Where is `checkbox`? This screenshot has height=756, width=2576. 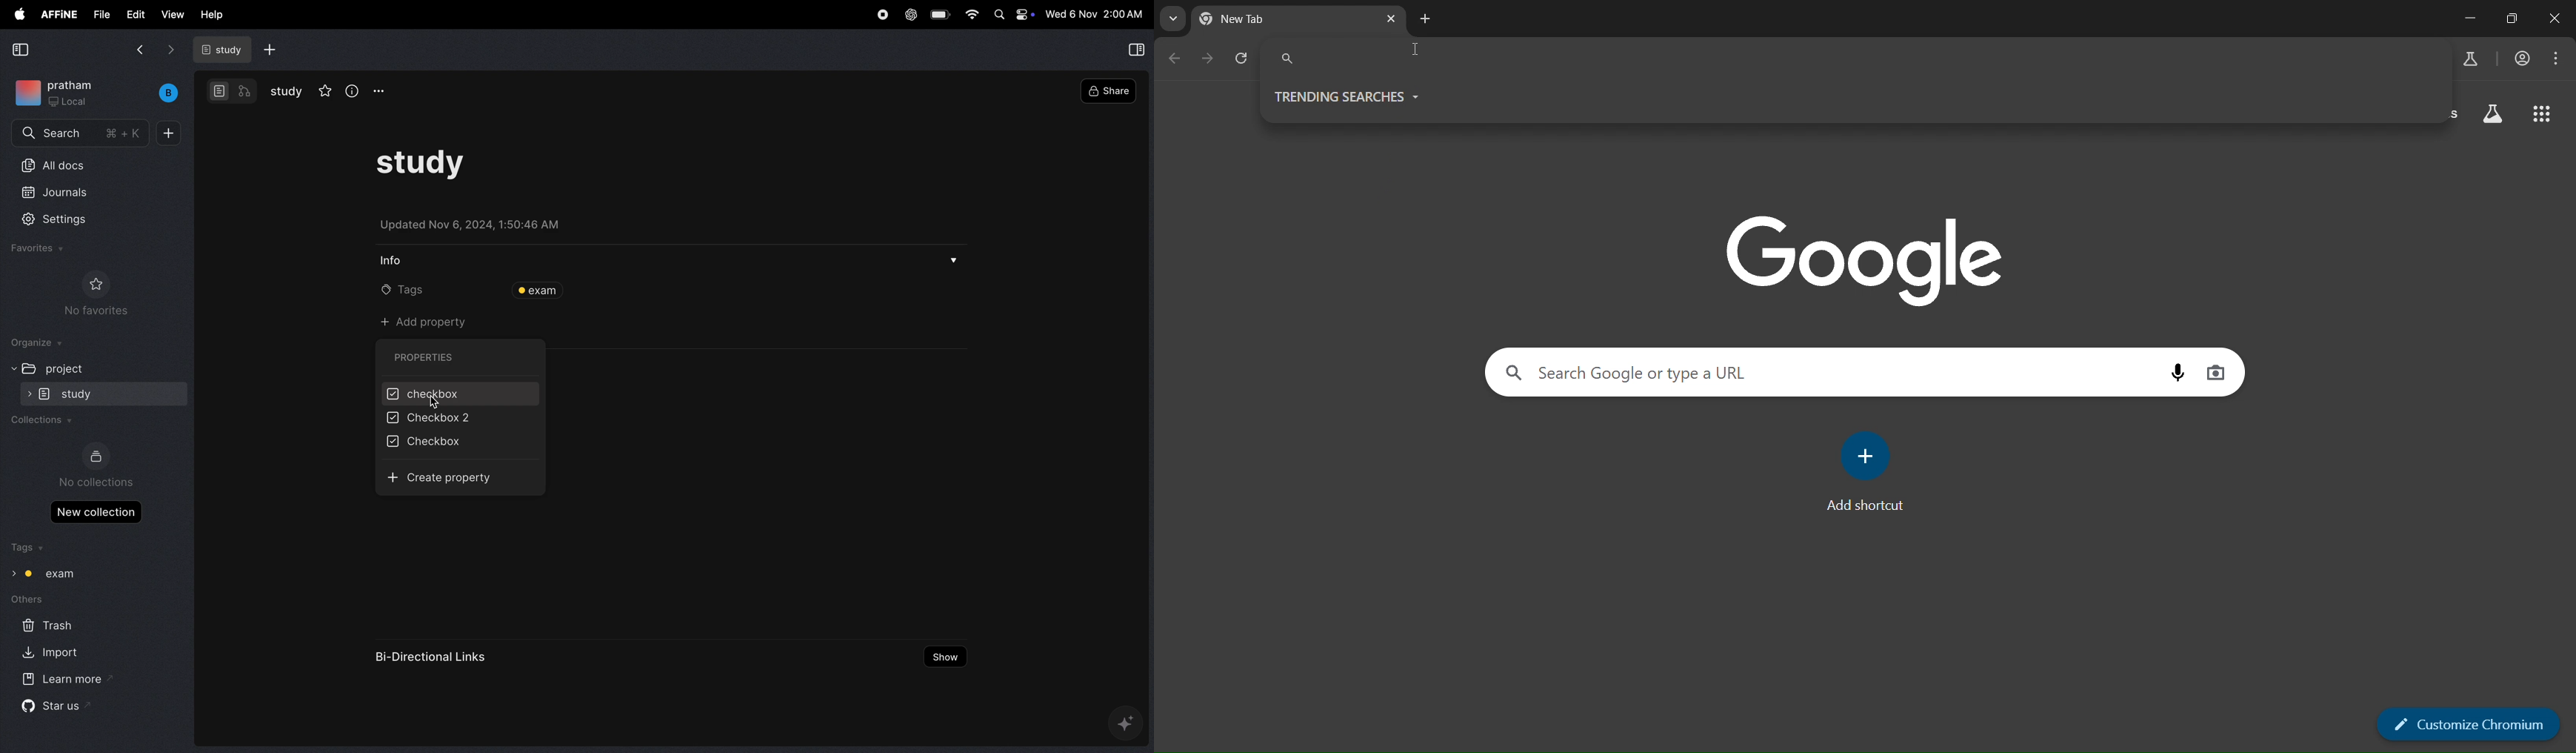 checkbox is located at coordinates (461, 394).